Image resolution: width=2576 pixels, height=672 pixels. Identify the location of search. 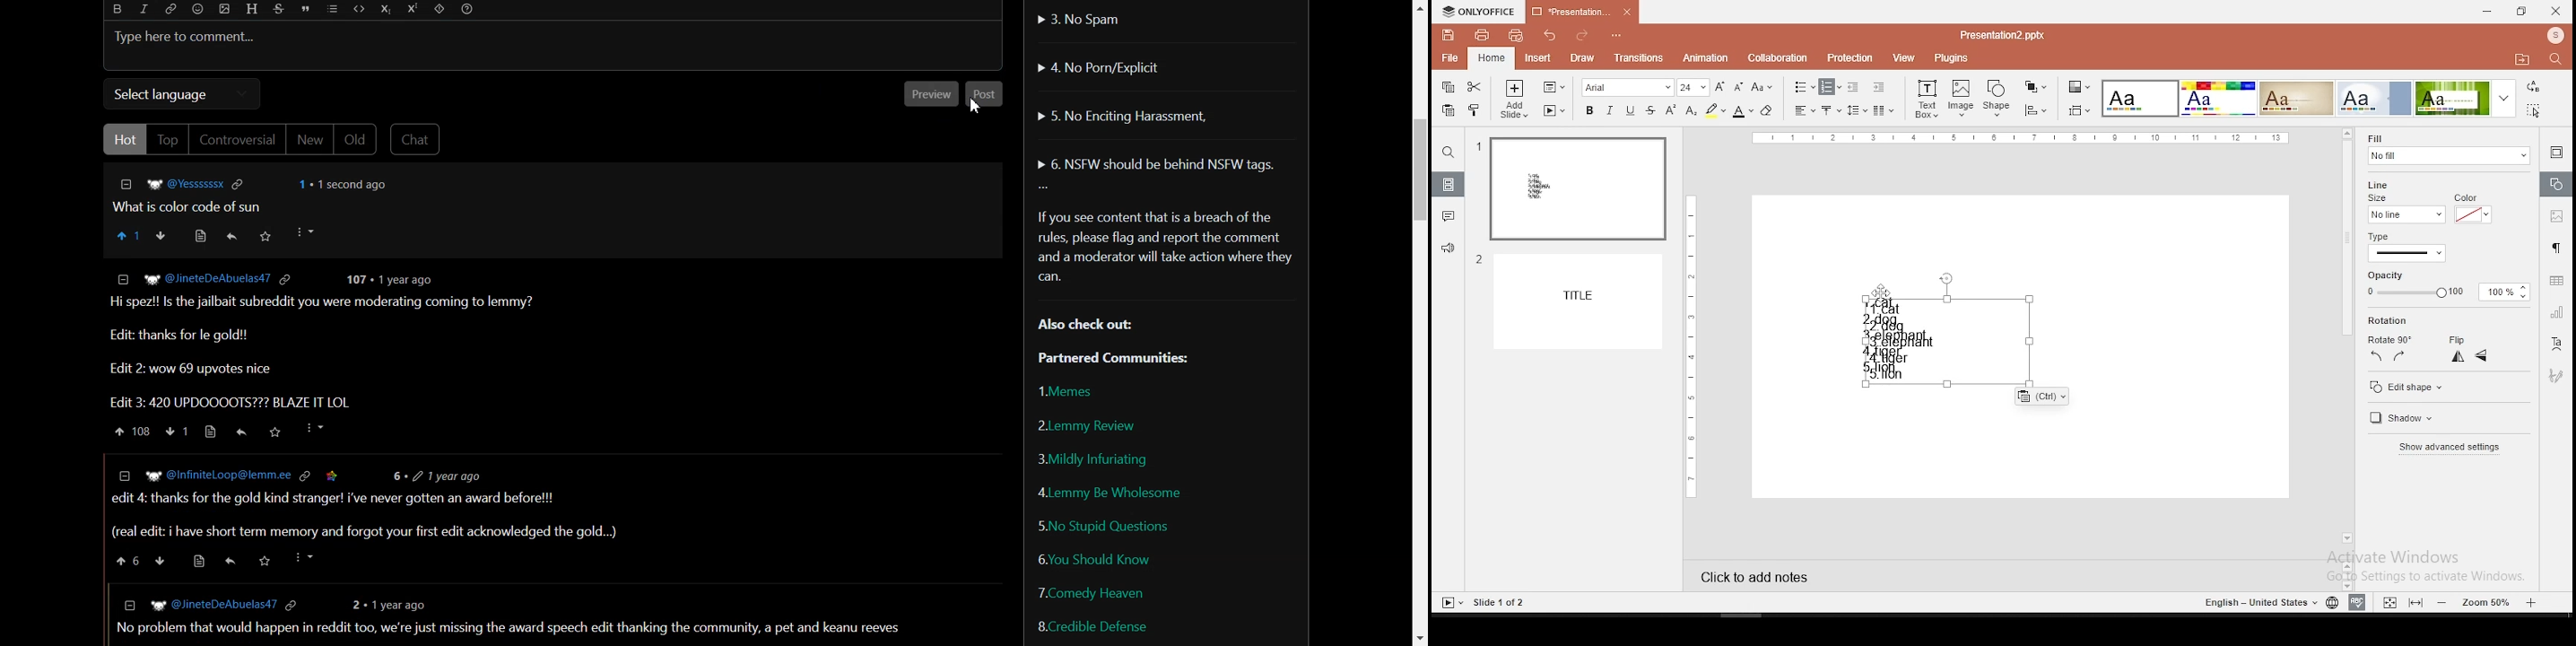
(2559, 61).